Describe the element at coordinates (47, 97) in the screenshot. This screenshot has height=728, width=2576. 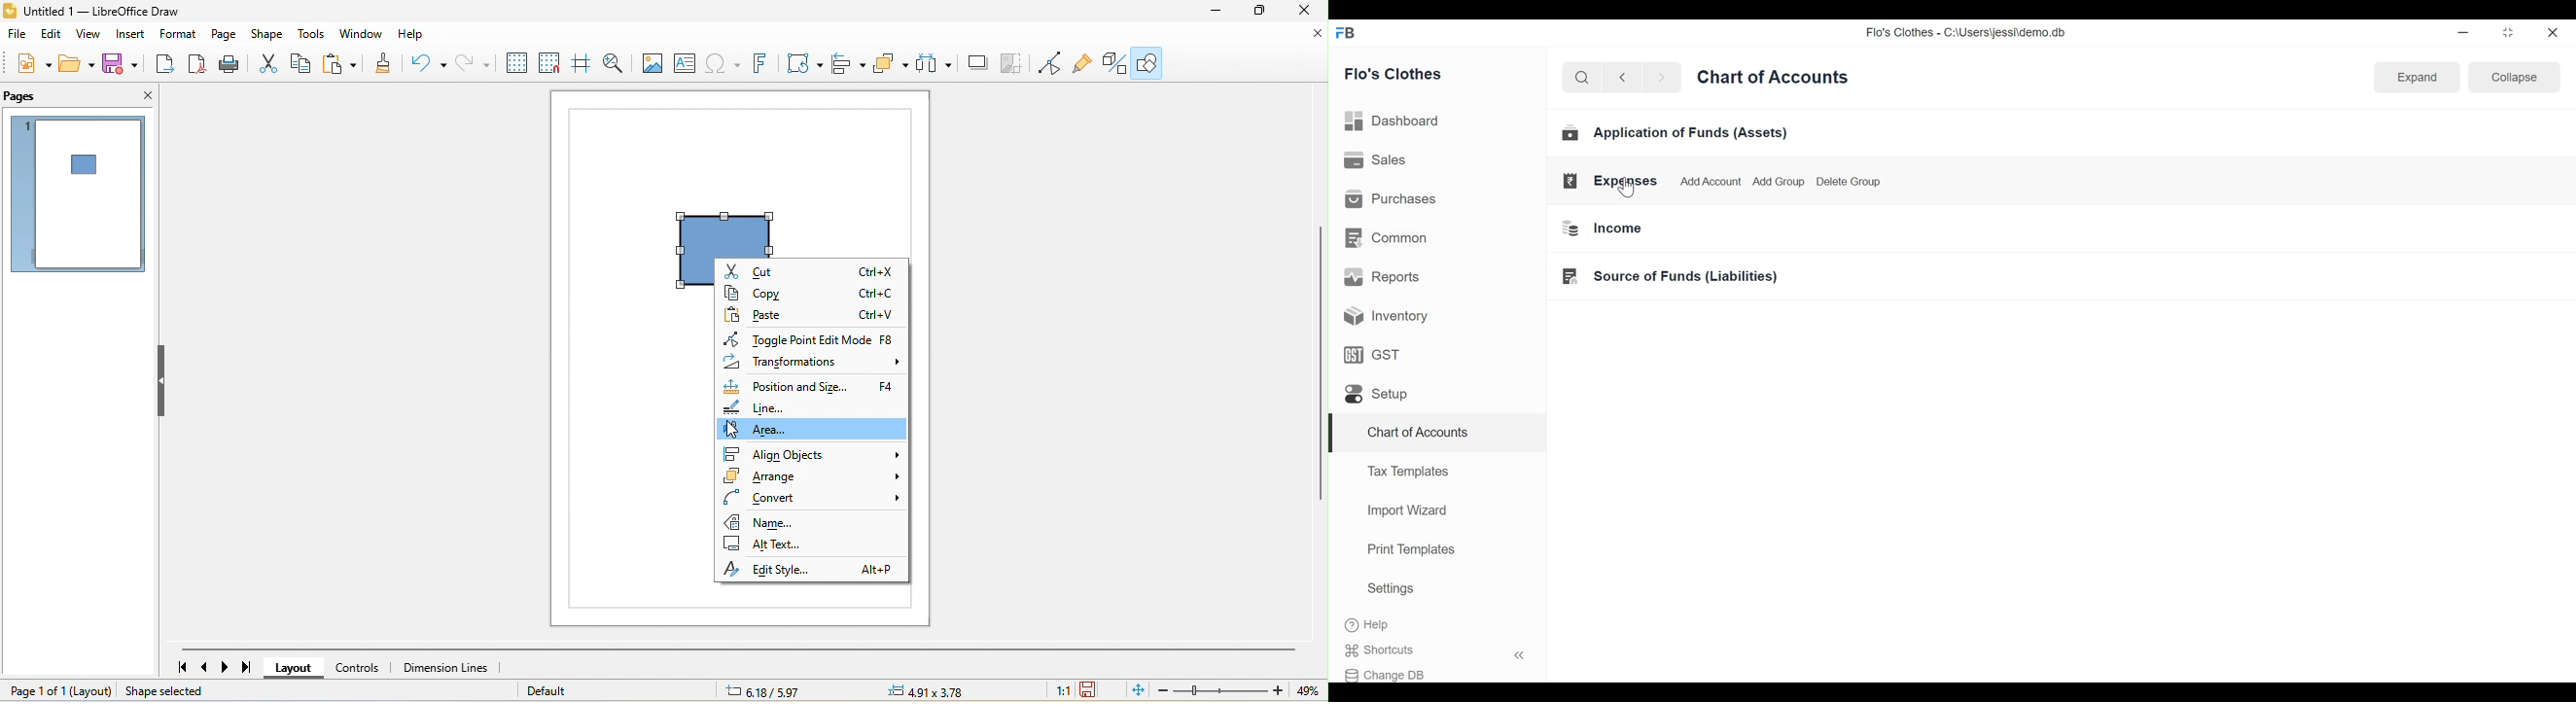
I see `pages` at that location.